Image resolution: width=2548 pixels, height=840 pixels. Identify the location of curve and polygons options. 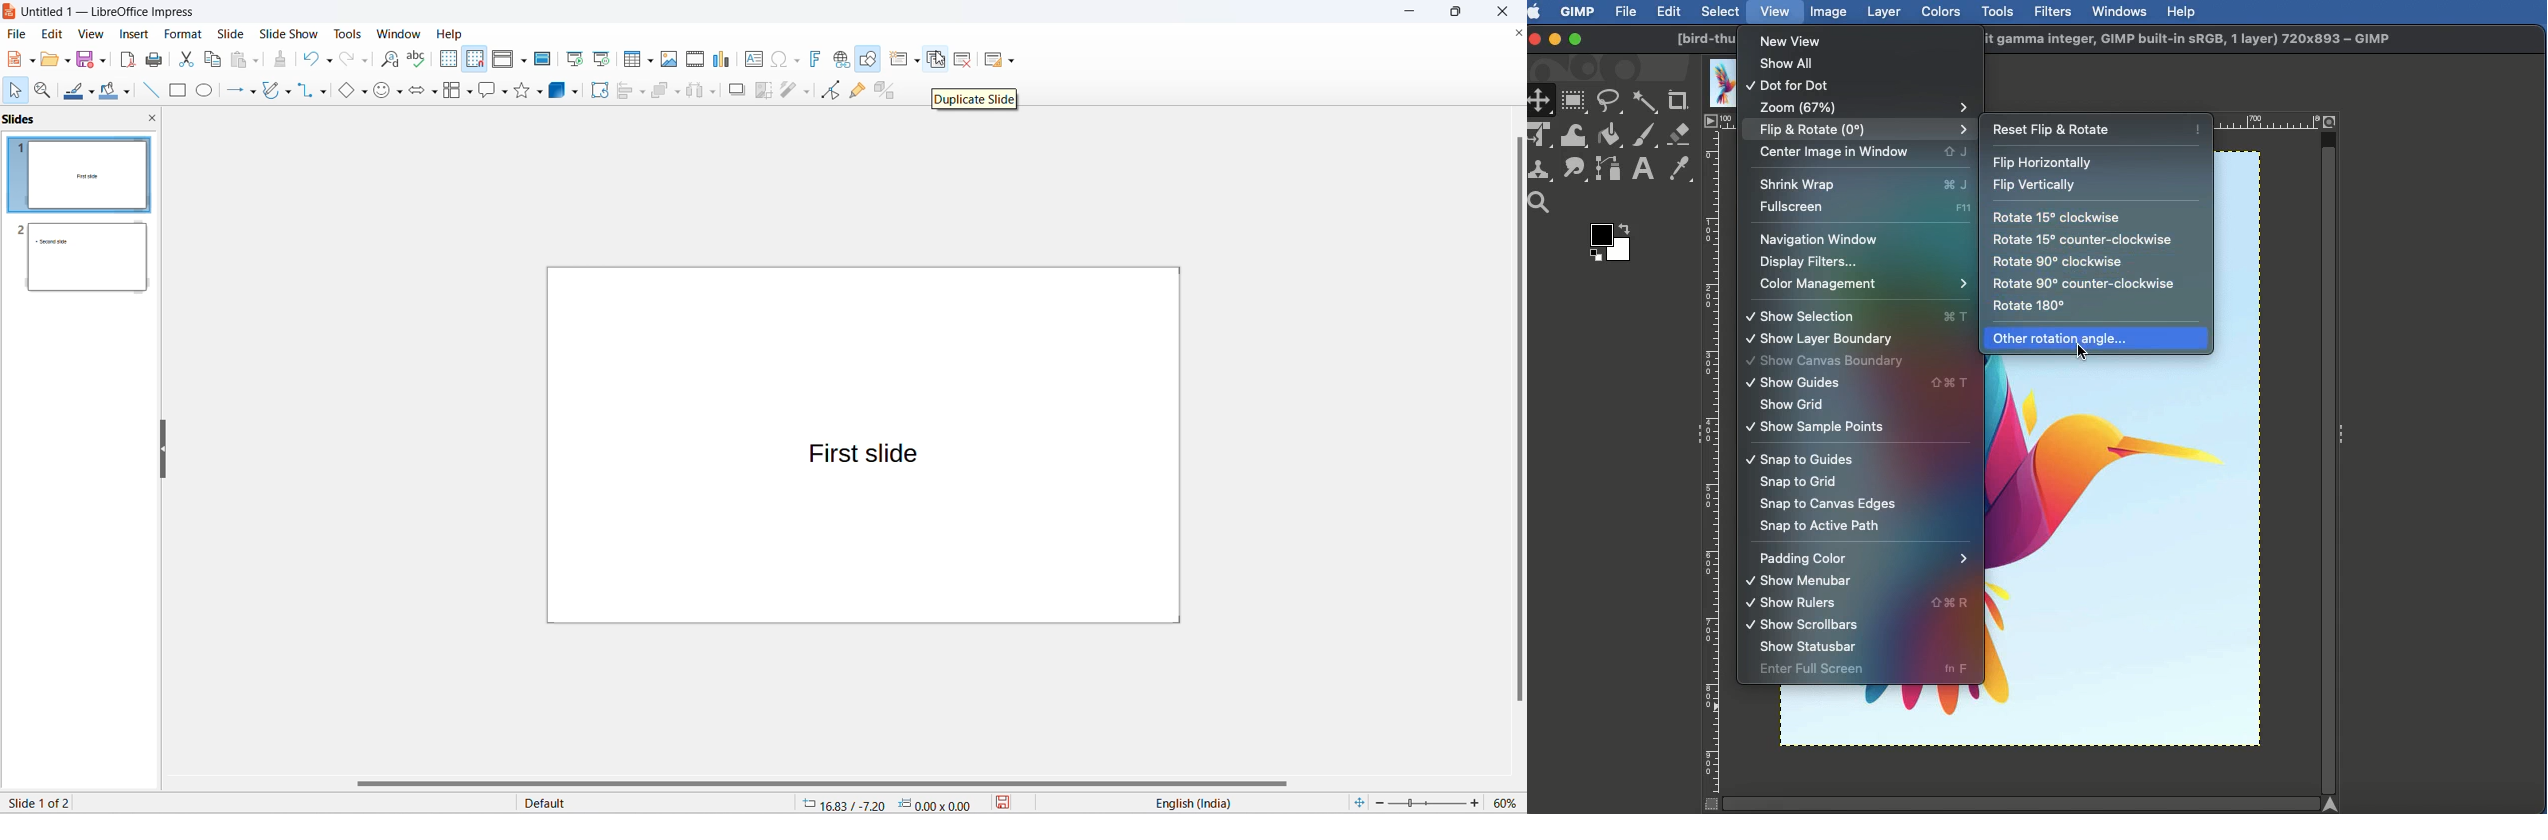
(288, 92).